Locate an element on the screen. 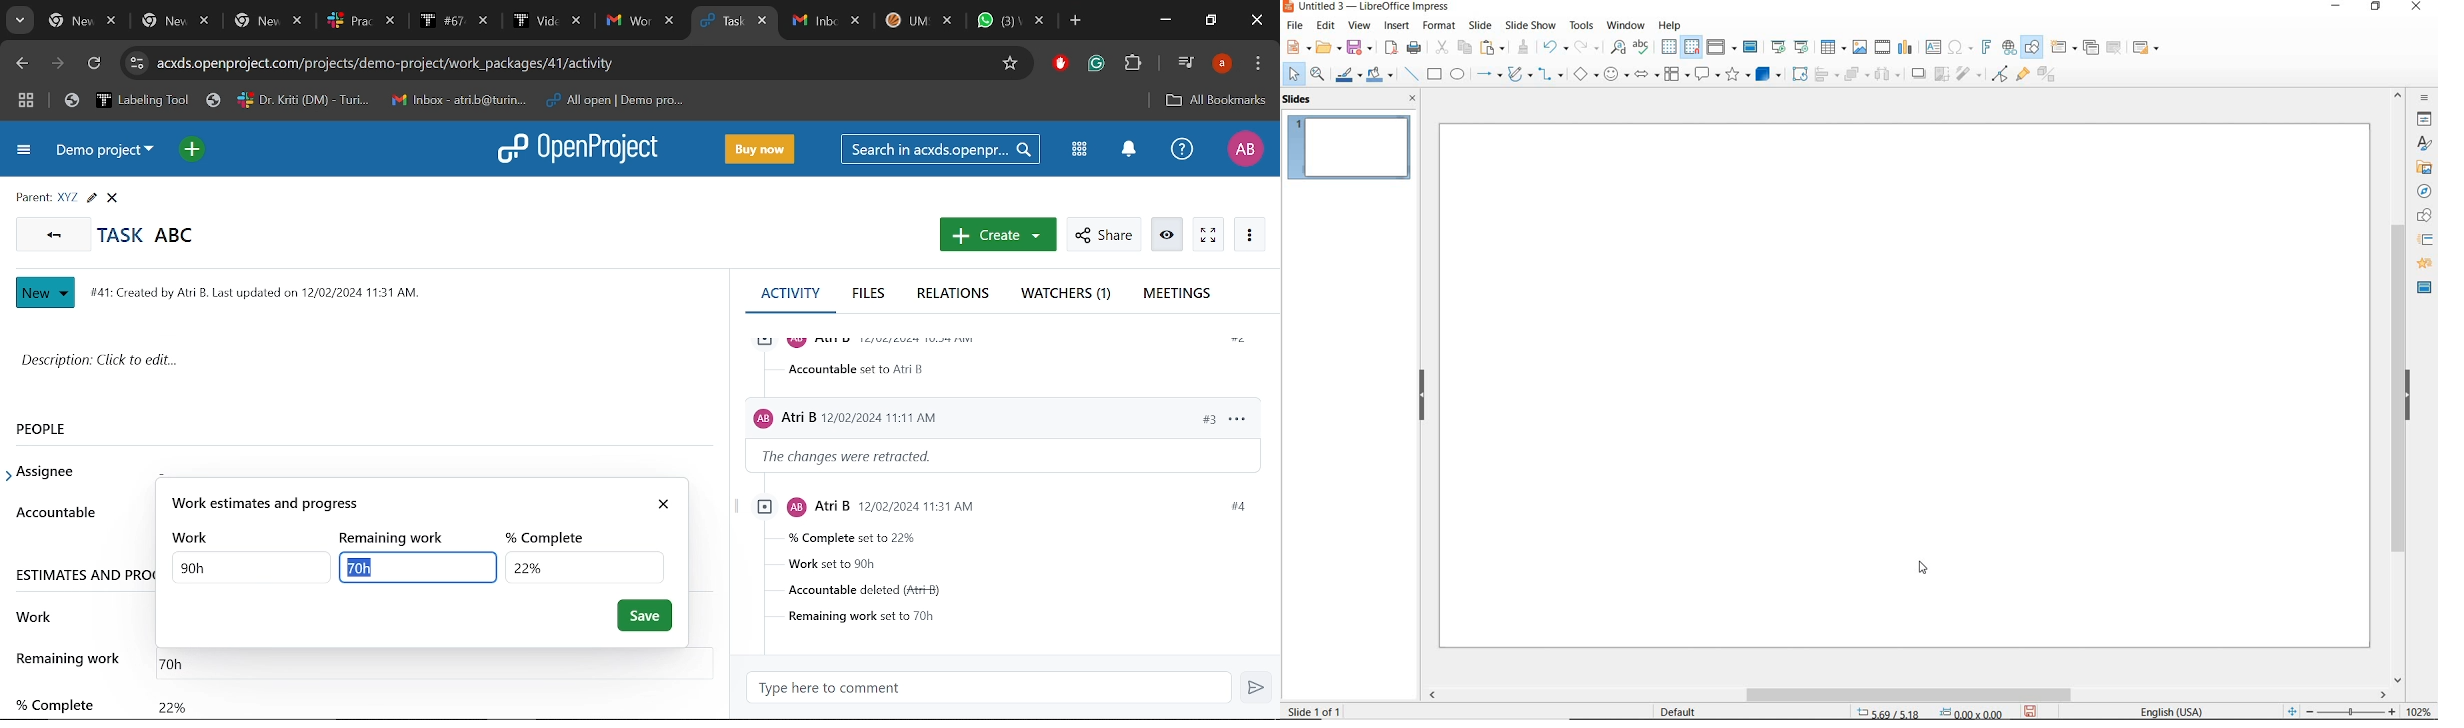 This screenshot has width=2464, height=728. SLIDE 1 OF 1 is located at coordinates (1313, 711).